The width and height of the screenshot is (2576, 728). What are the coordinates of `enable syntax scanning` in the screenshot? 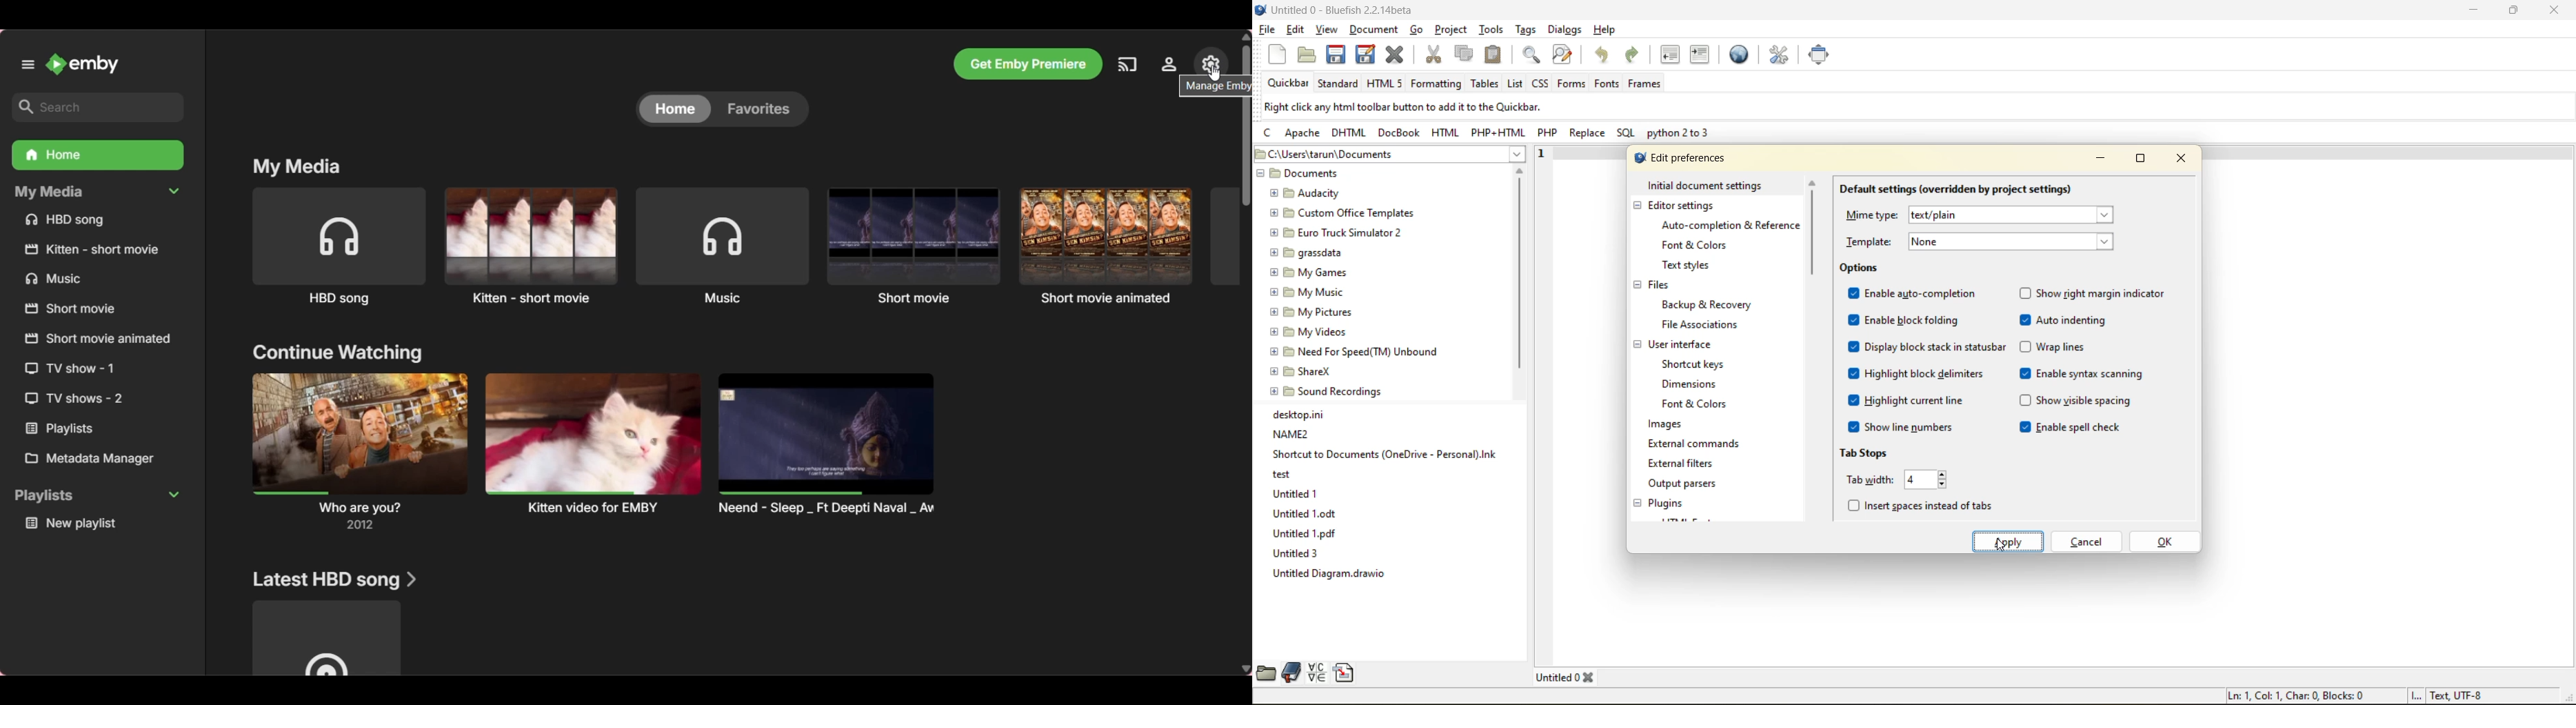 It's located at (2083, 373).